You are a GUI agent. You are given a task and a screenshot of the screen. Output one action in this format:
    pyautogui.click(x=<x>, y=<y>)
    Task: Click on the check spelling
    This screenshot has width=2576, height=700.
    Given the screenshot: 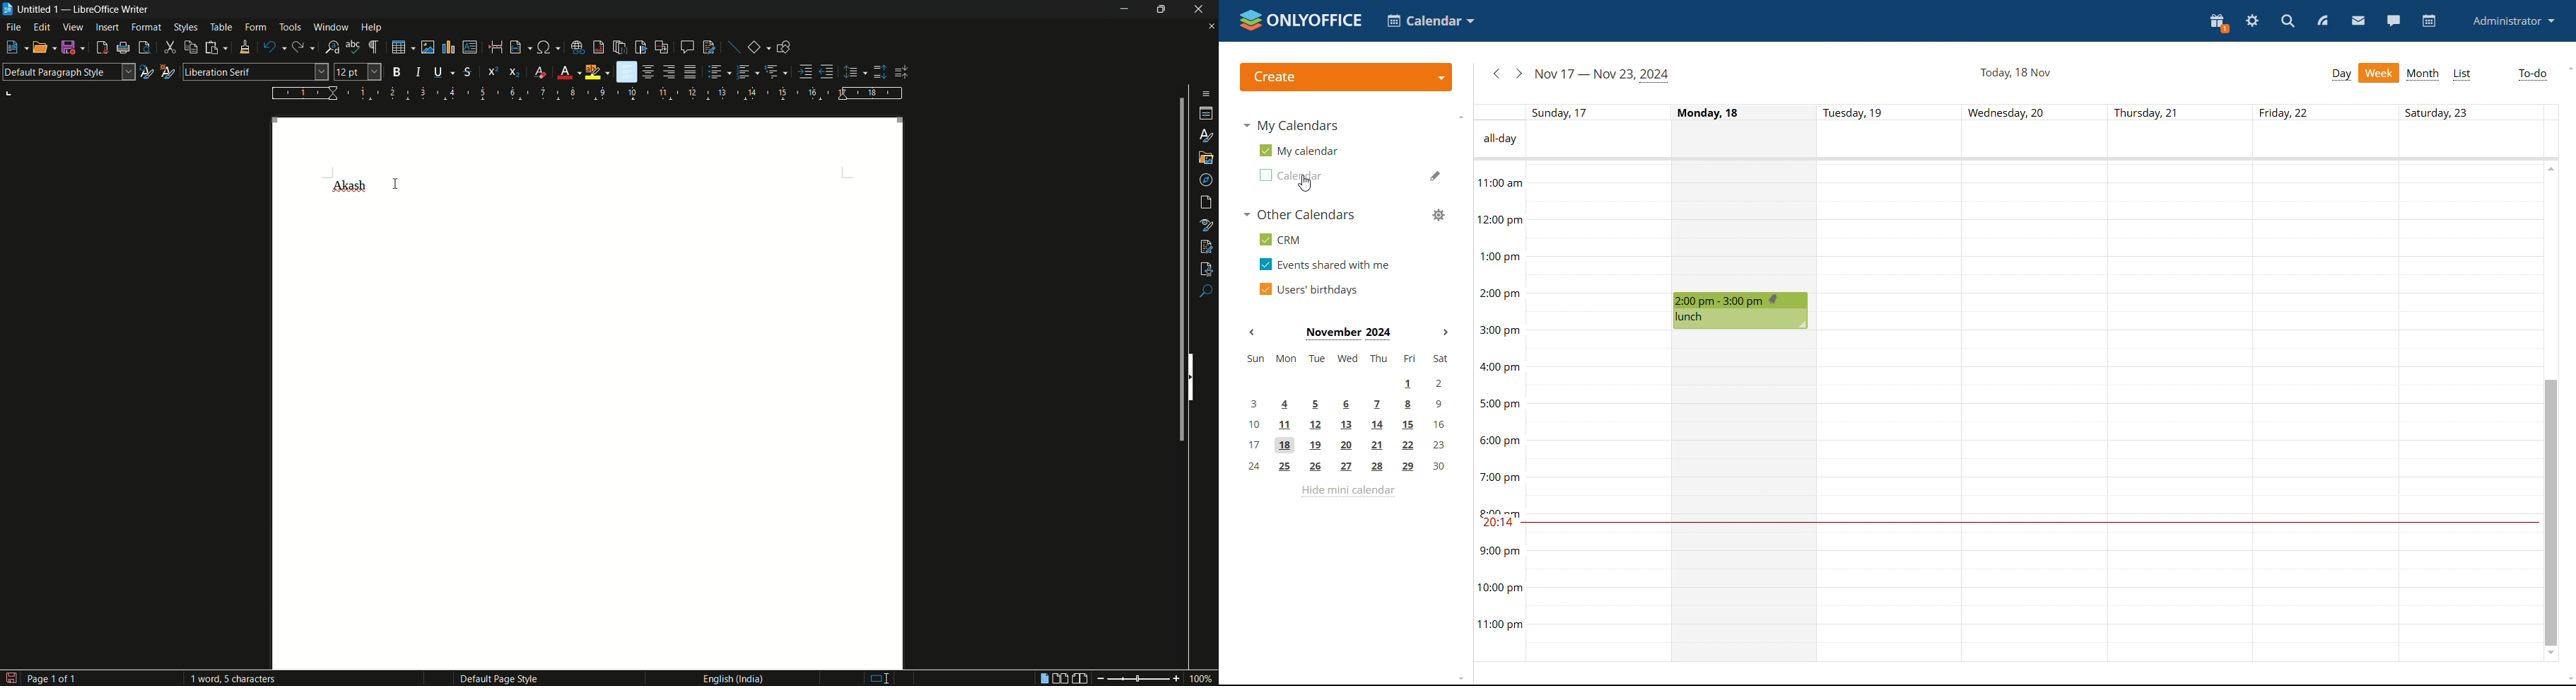 What is the action you would take?
    pyautogui.click(x=353, y=47)
    